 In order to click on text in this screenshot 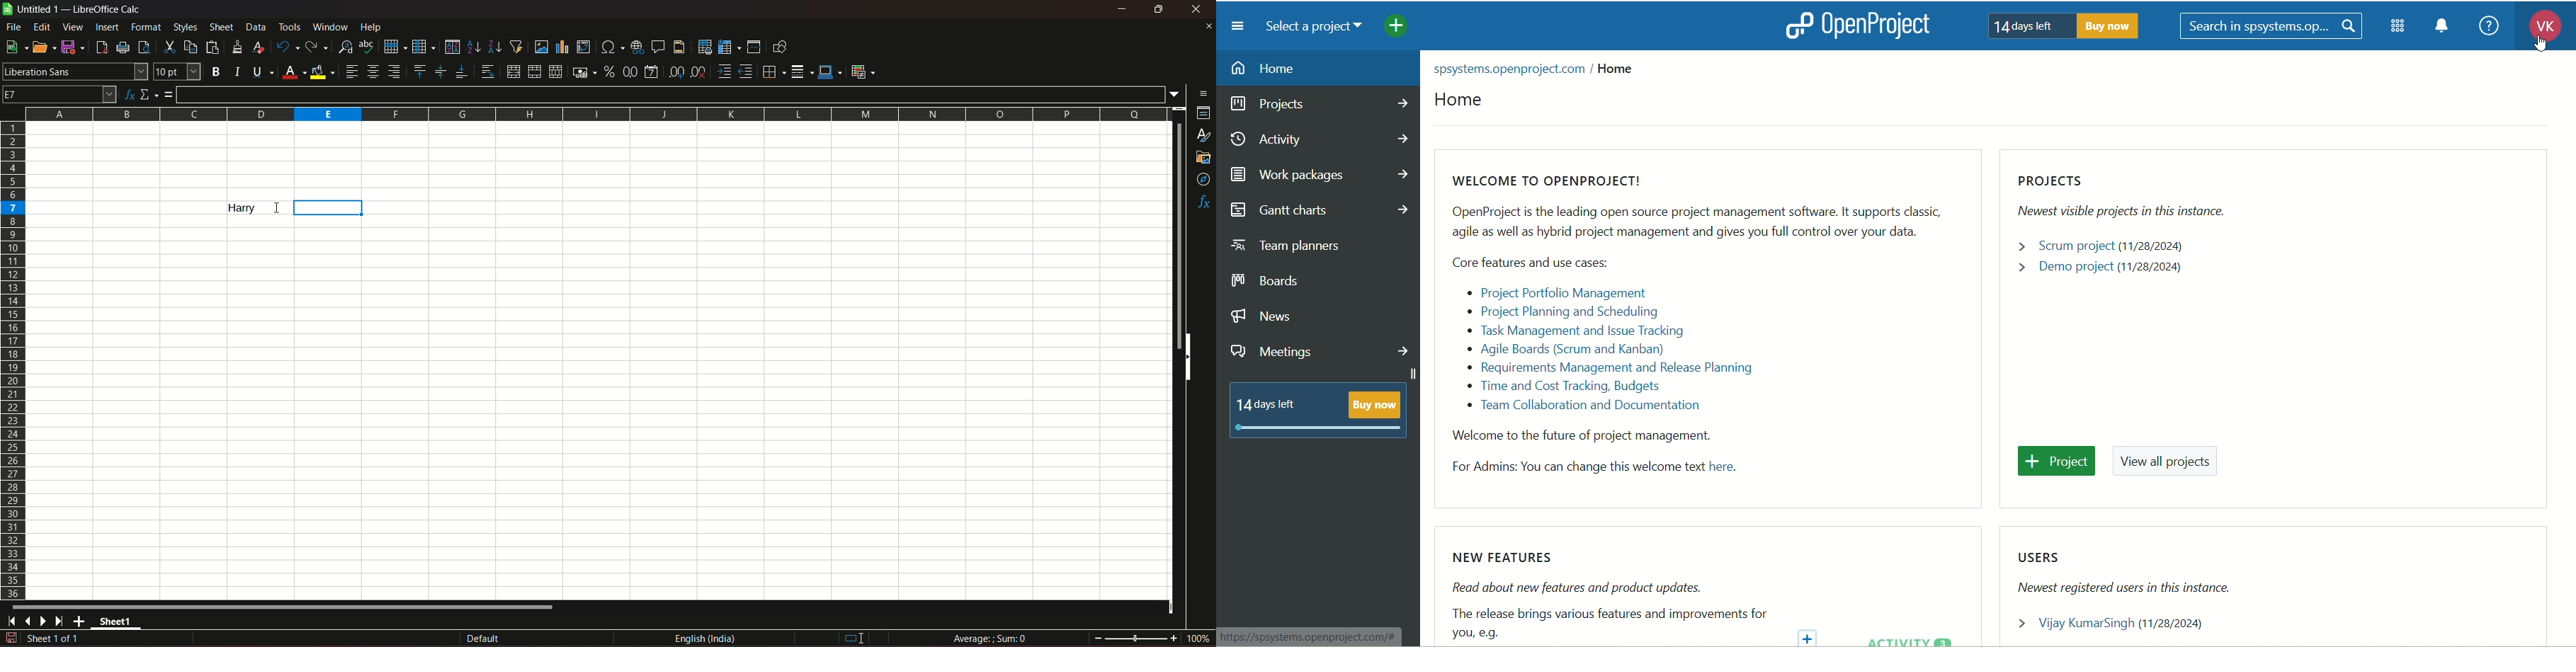, I will do `click(2128, 572)`.